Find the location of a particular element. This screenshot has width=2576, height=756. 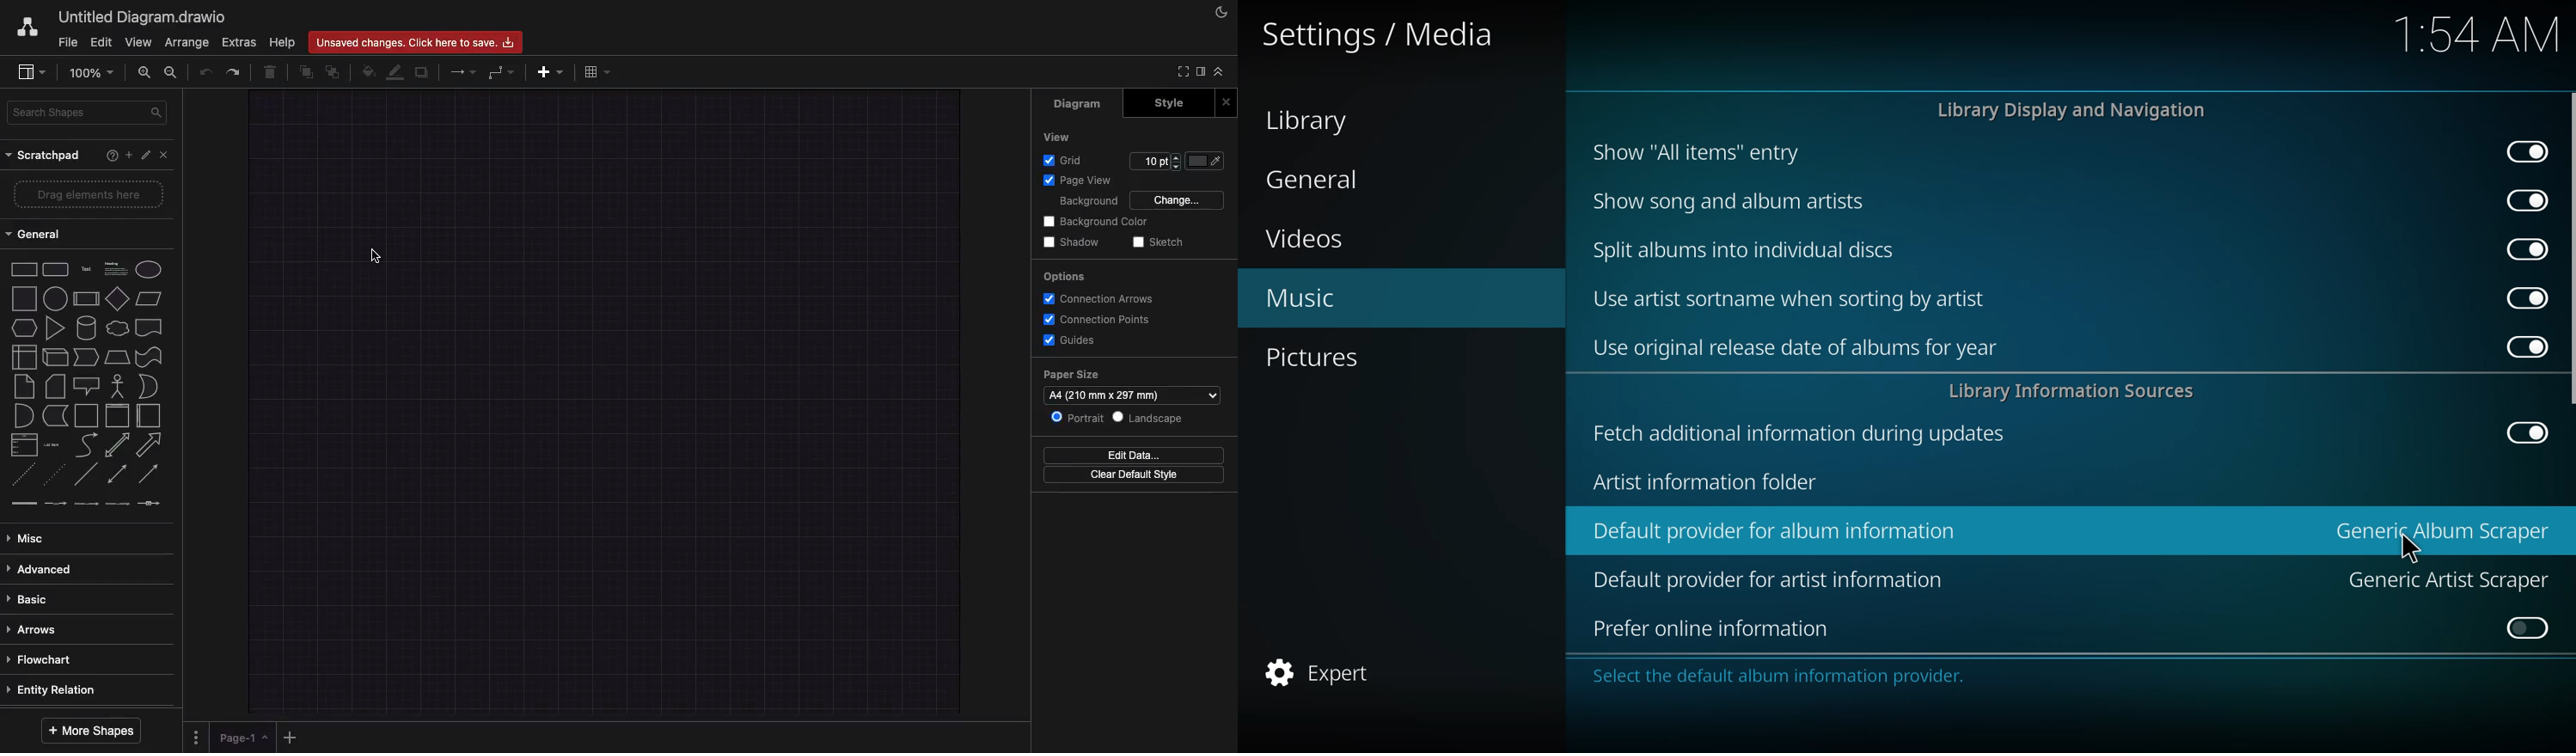

Edit date is located at coordinates (1127, 454).